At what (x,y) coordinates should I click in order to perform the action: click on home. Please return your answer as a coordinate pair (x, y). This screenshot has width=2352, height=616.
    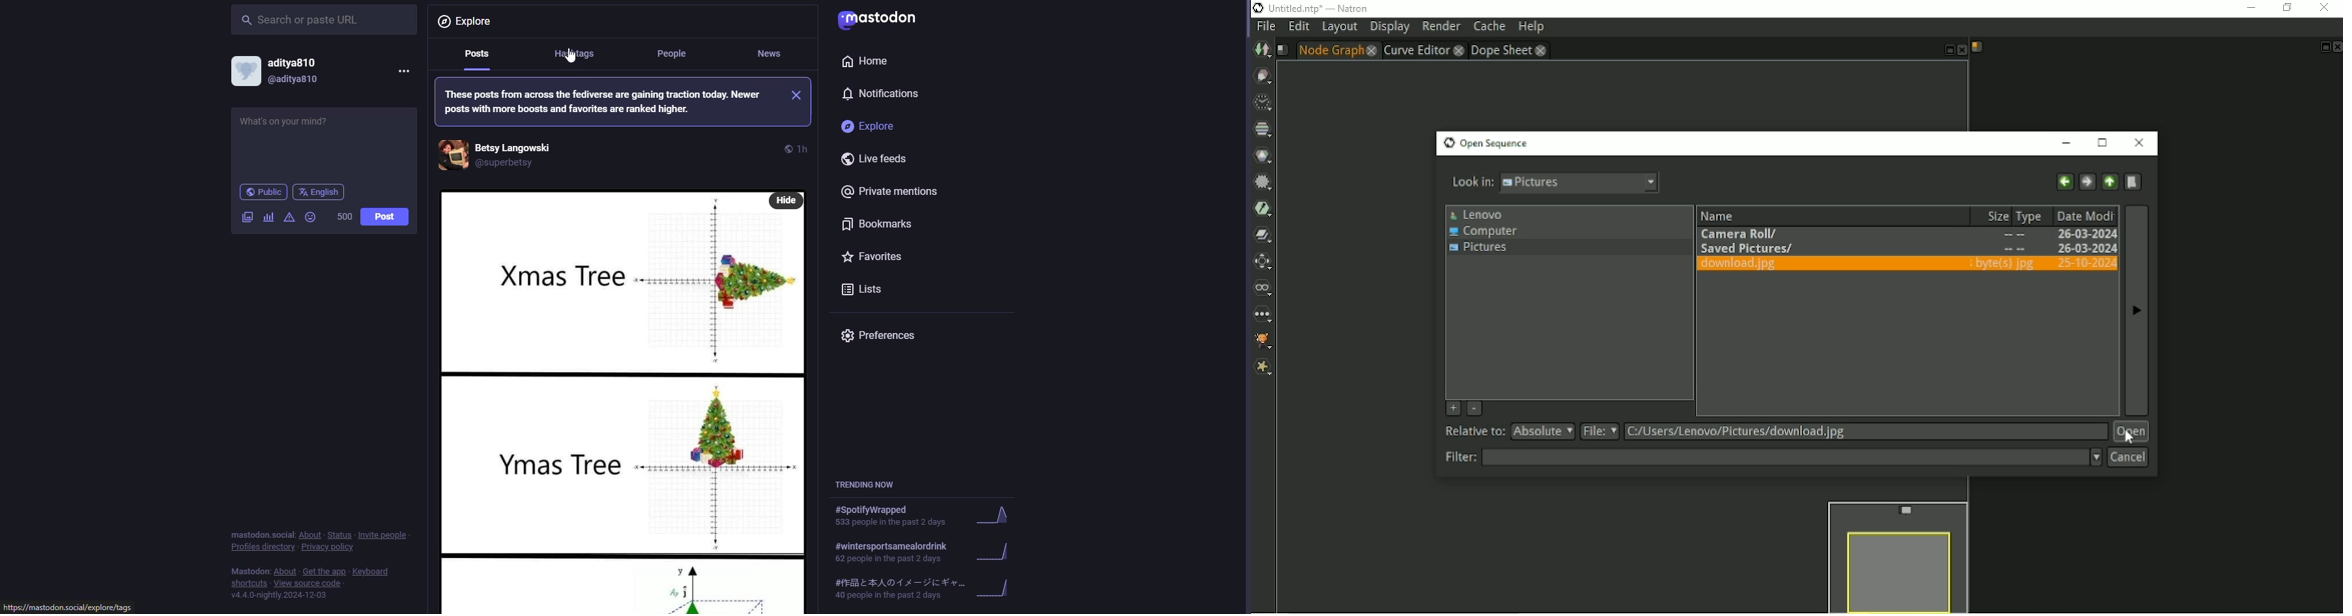
    Looking at the image, I should click on (863, 61).